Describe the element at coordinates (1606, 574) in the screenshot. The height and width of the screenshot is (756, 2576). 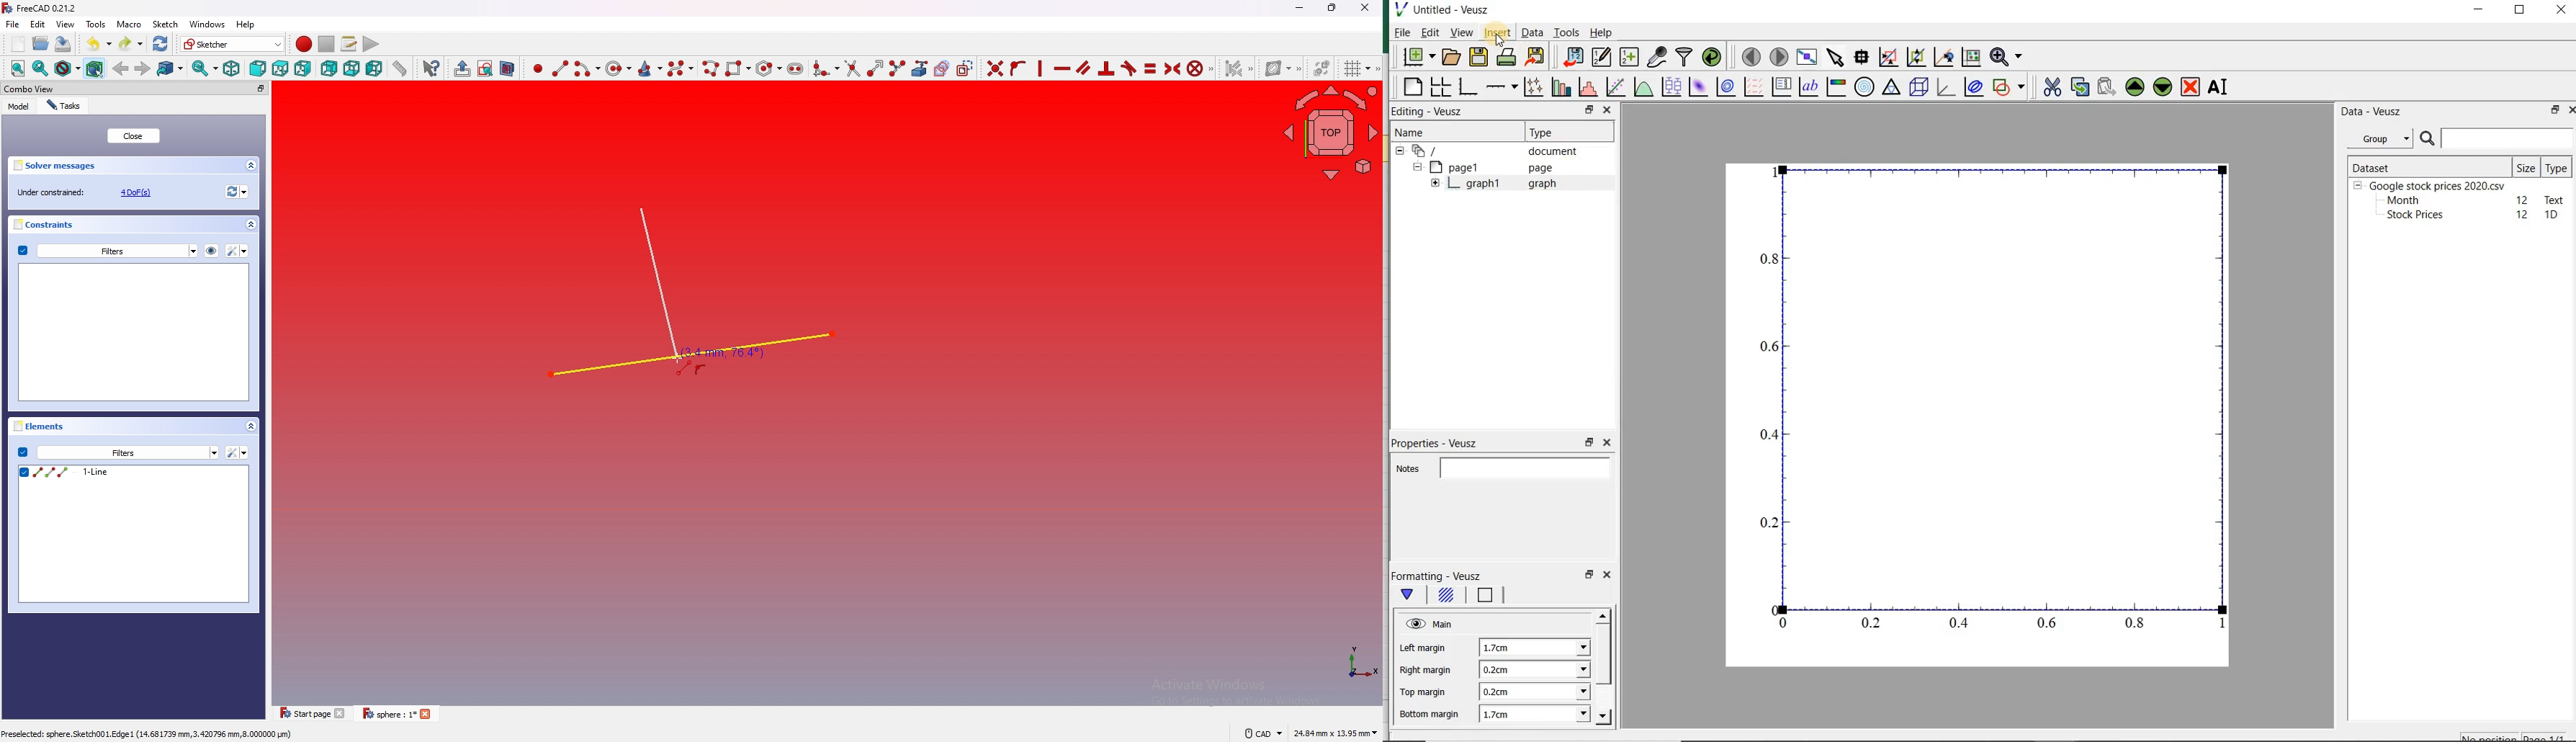
I see `close` at that location.